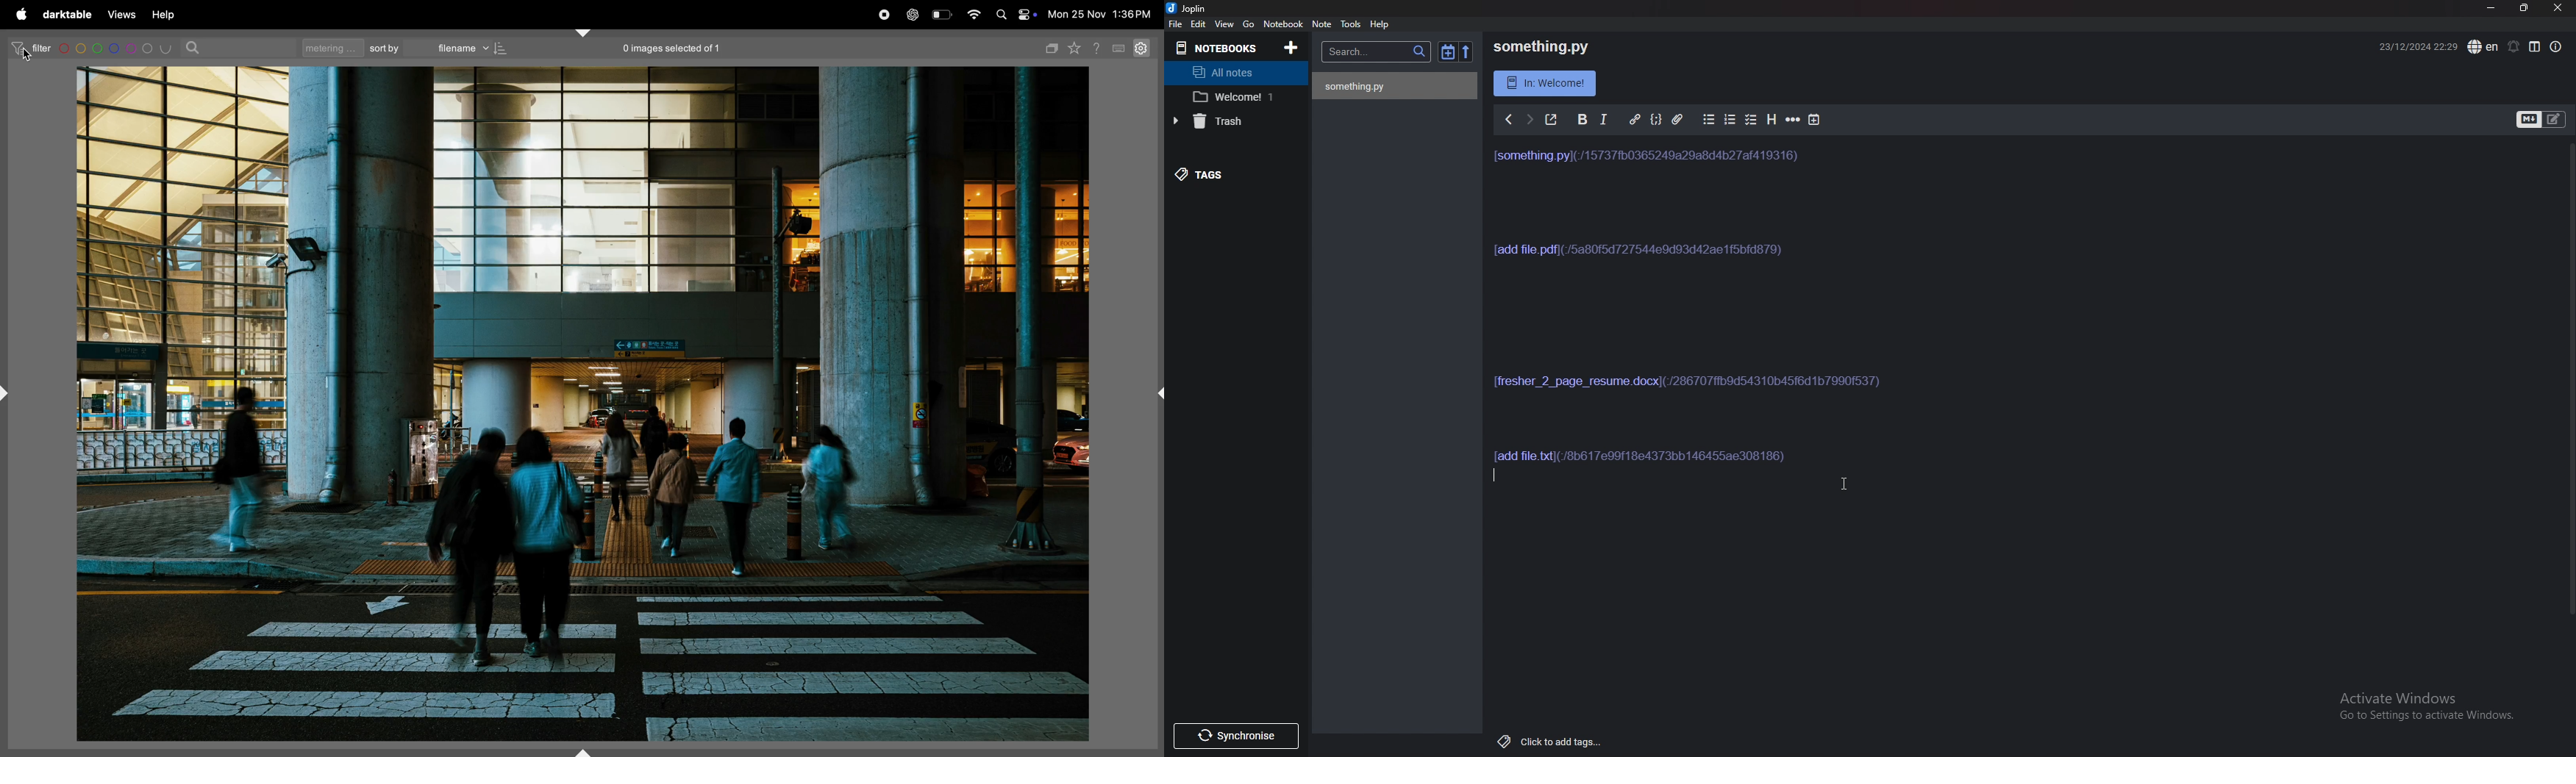 The width and height of the screenshot is (2576, 784). I want to click on [fresher_2_page_resume.docx](/286707f1b9d54310b4516d 1679901537), so click(1691, 386).